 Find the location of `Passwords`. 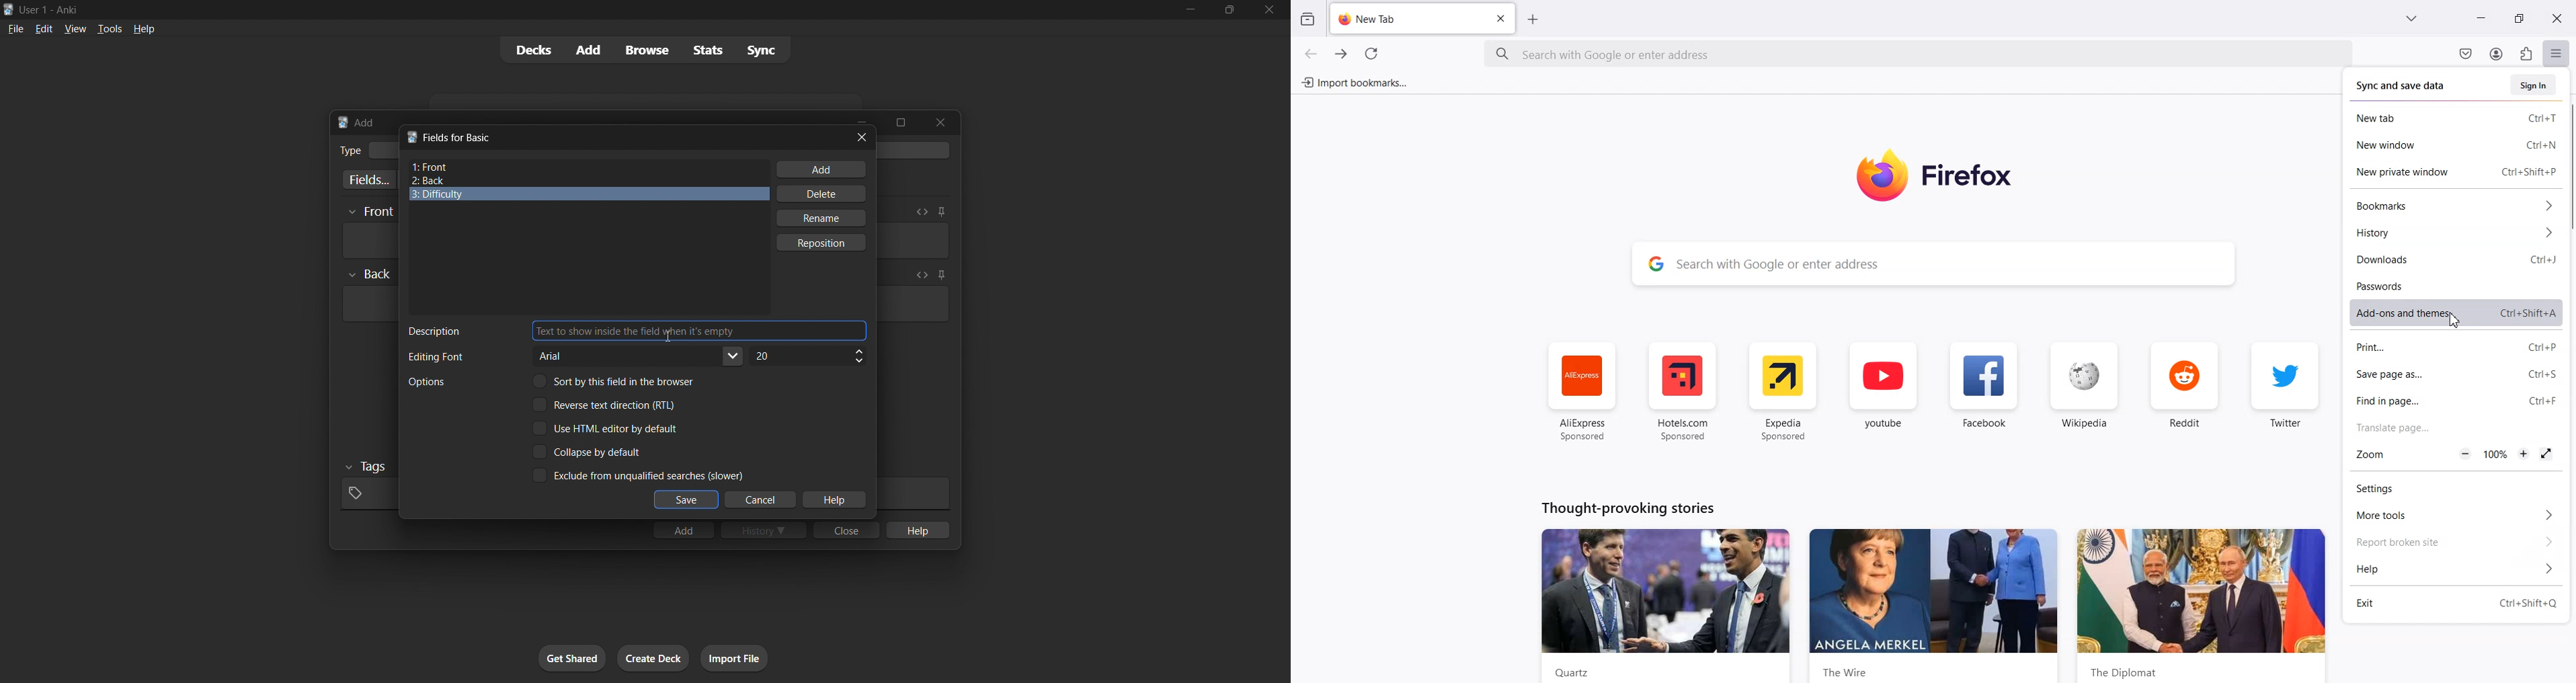

Passwords is located at coordinates (2453, 284).